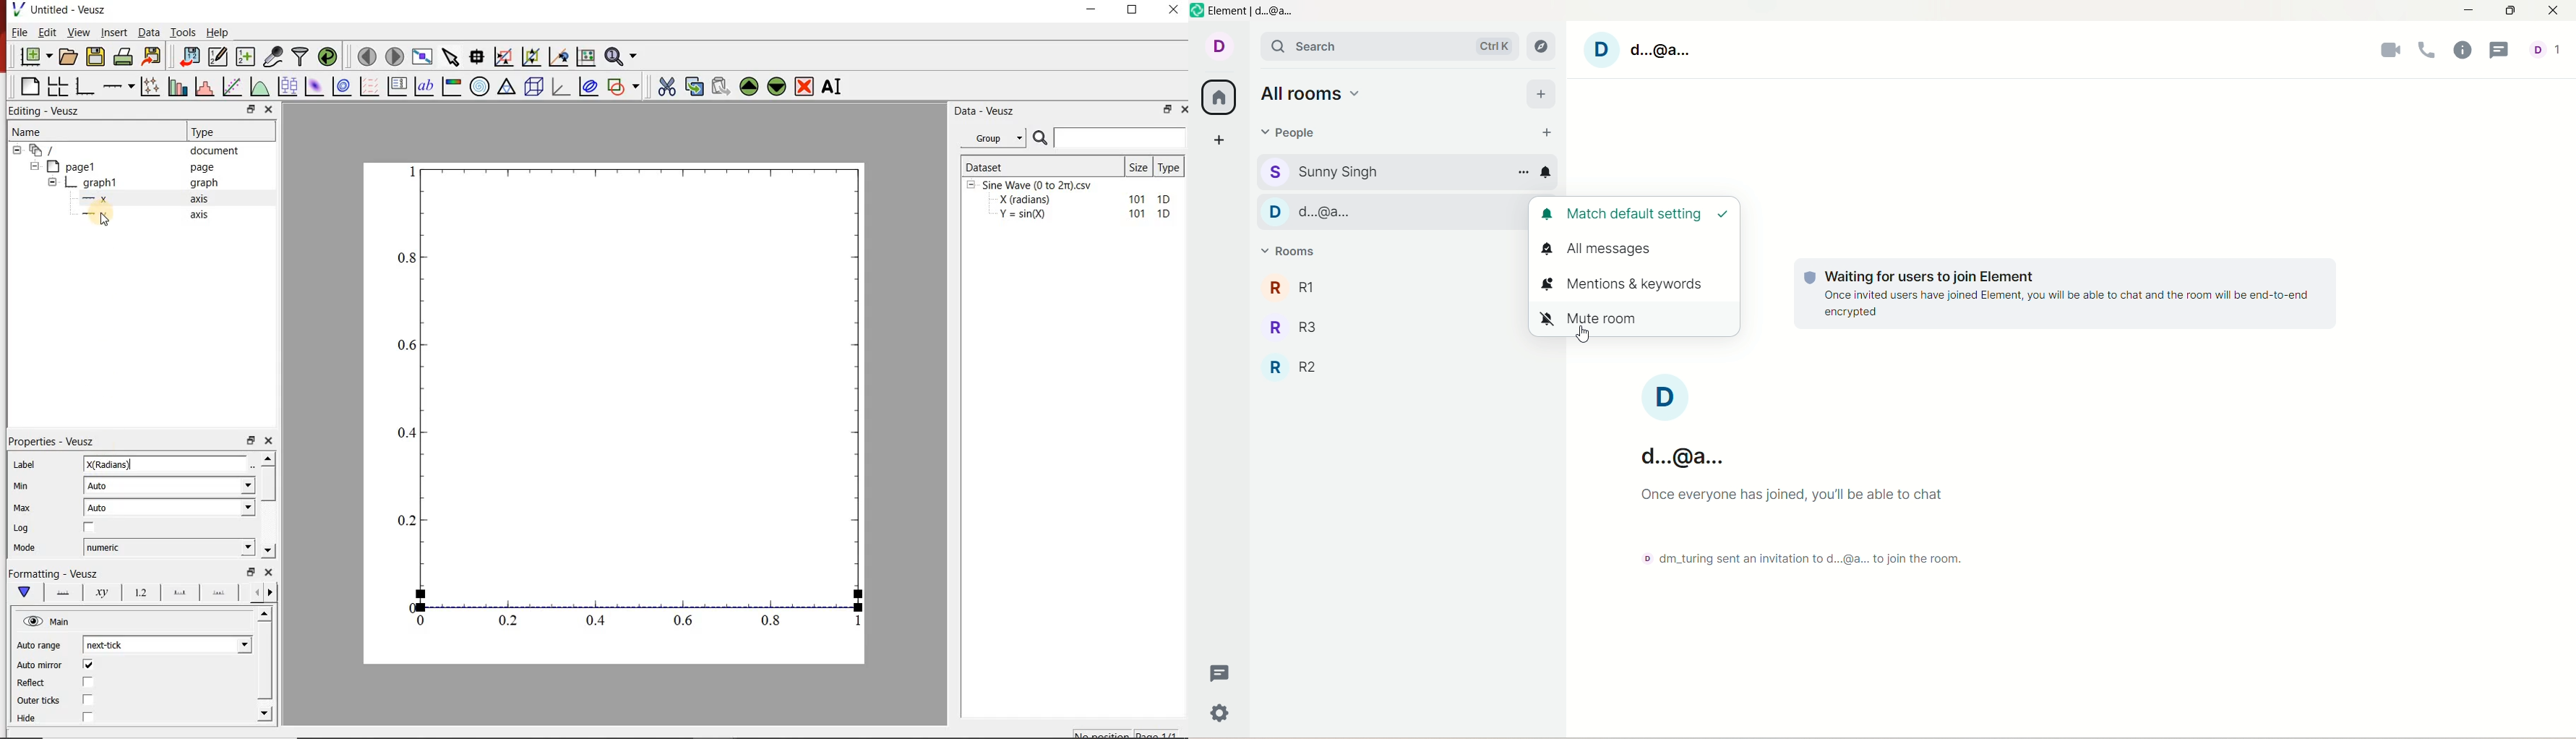  Describe the element at coordinates (207, 130) in the screenshot. I see `Type` at that location.